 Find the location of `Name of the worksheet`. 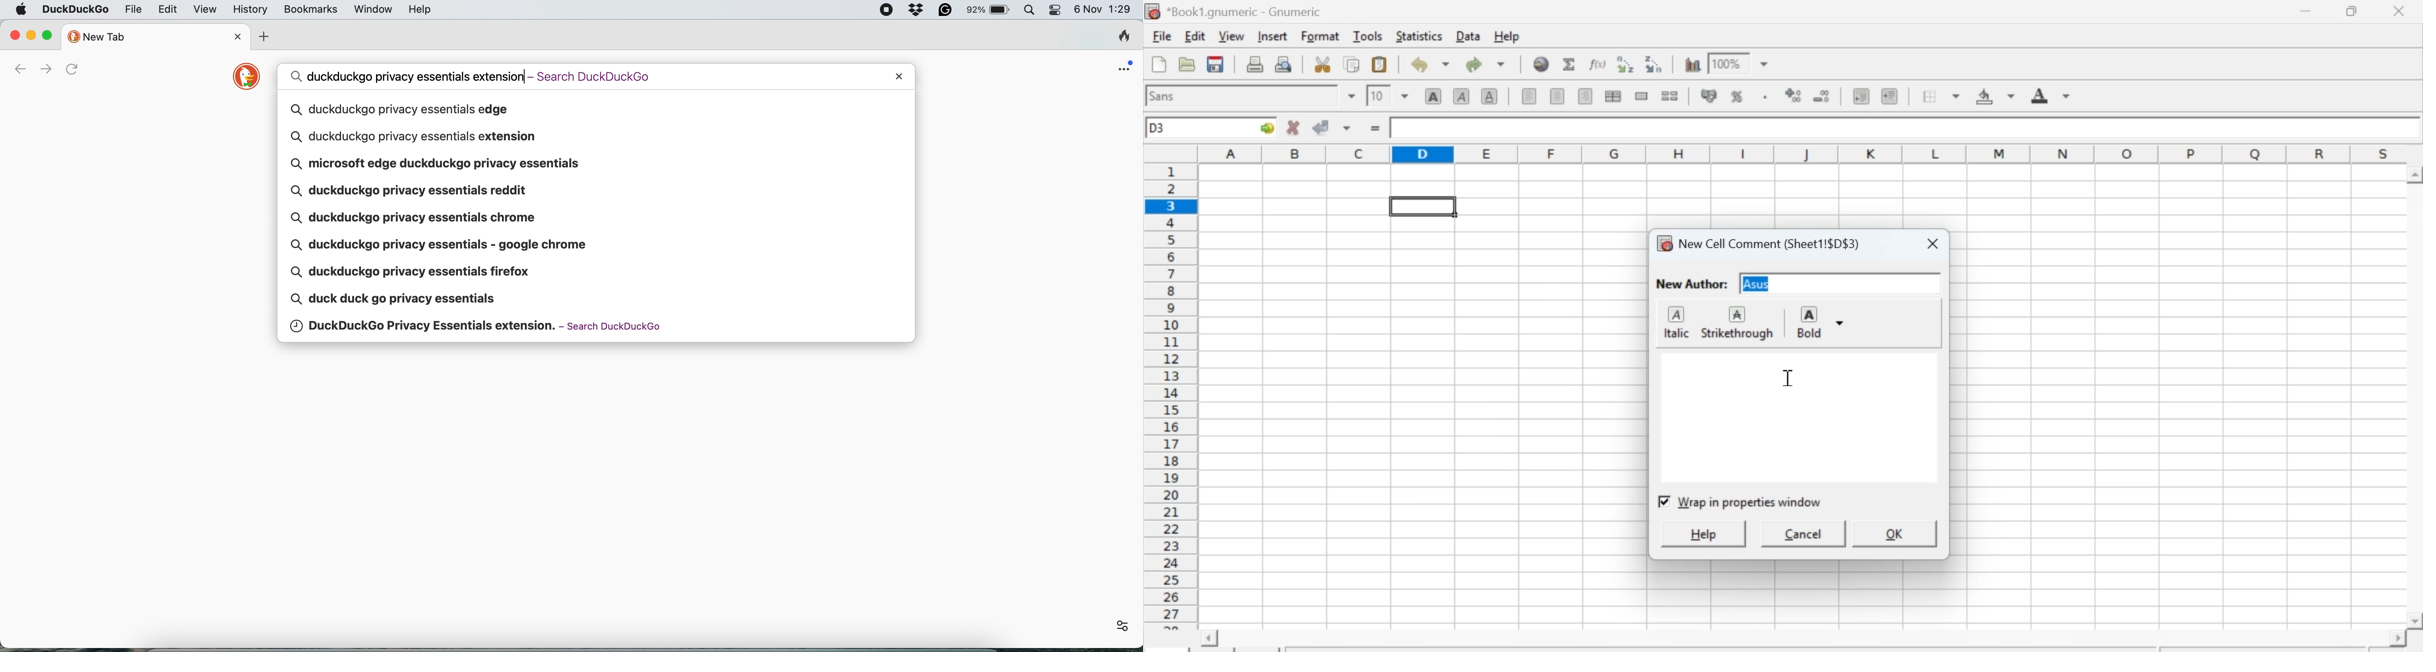

Name of the worksheet is located at coordinates (1248, 11).